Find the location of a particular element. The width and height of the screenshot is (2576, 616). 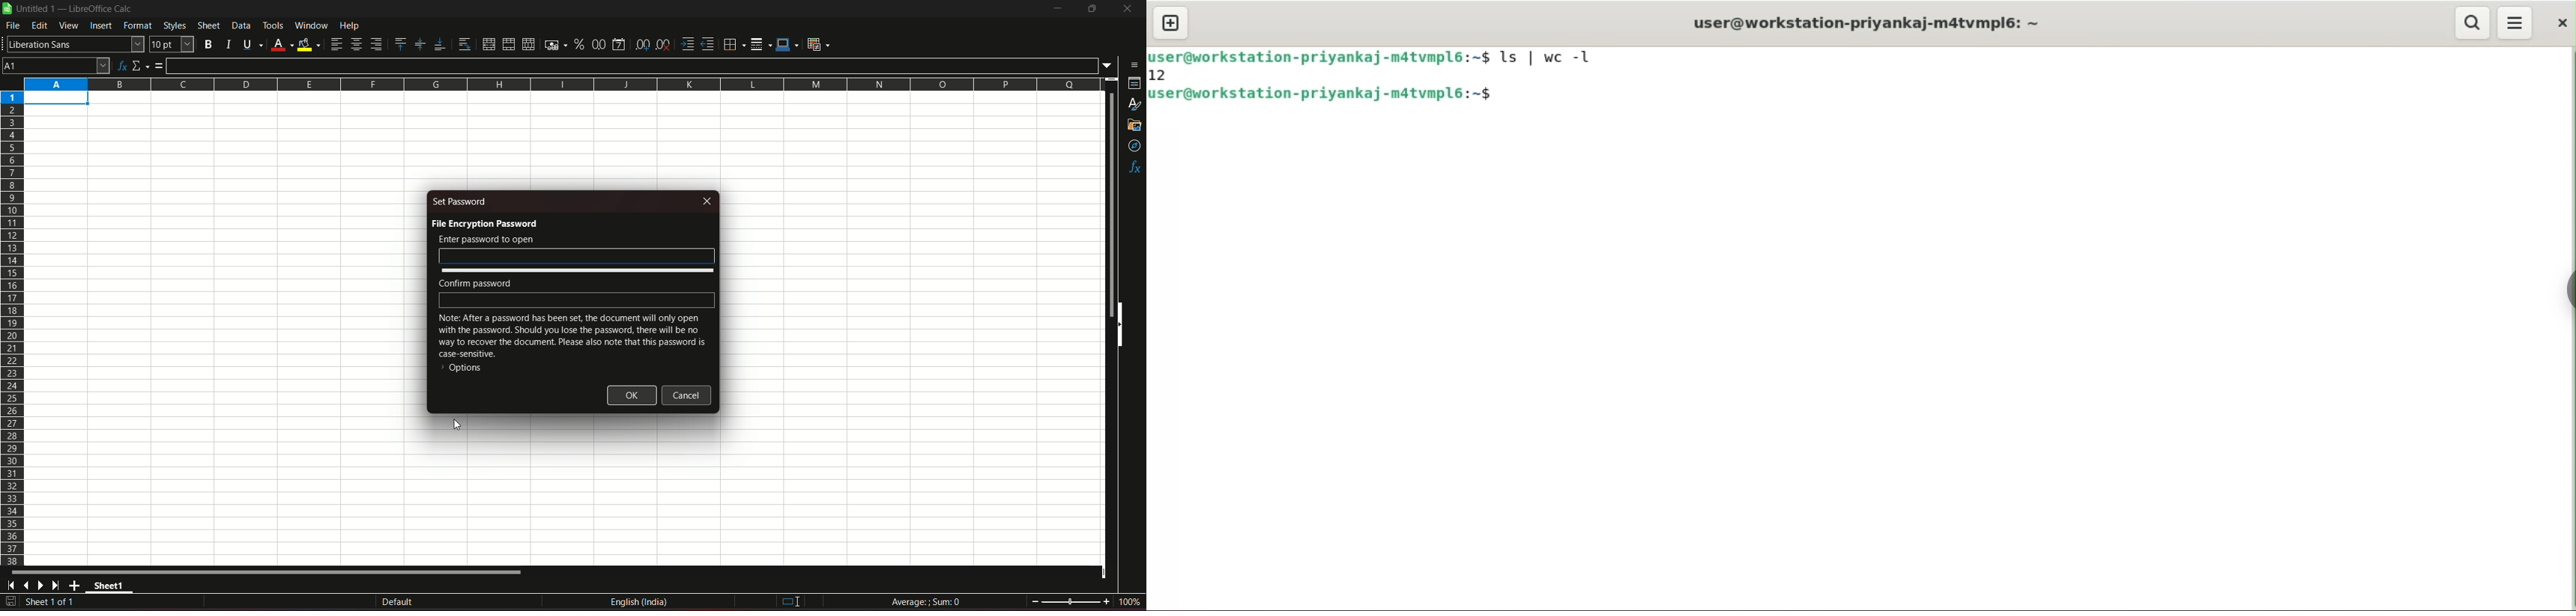

close is located at coordinates (1125, 11).